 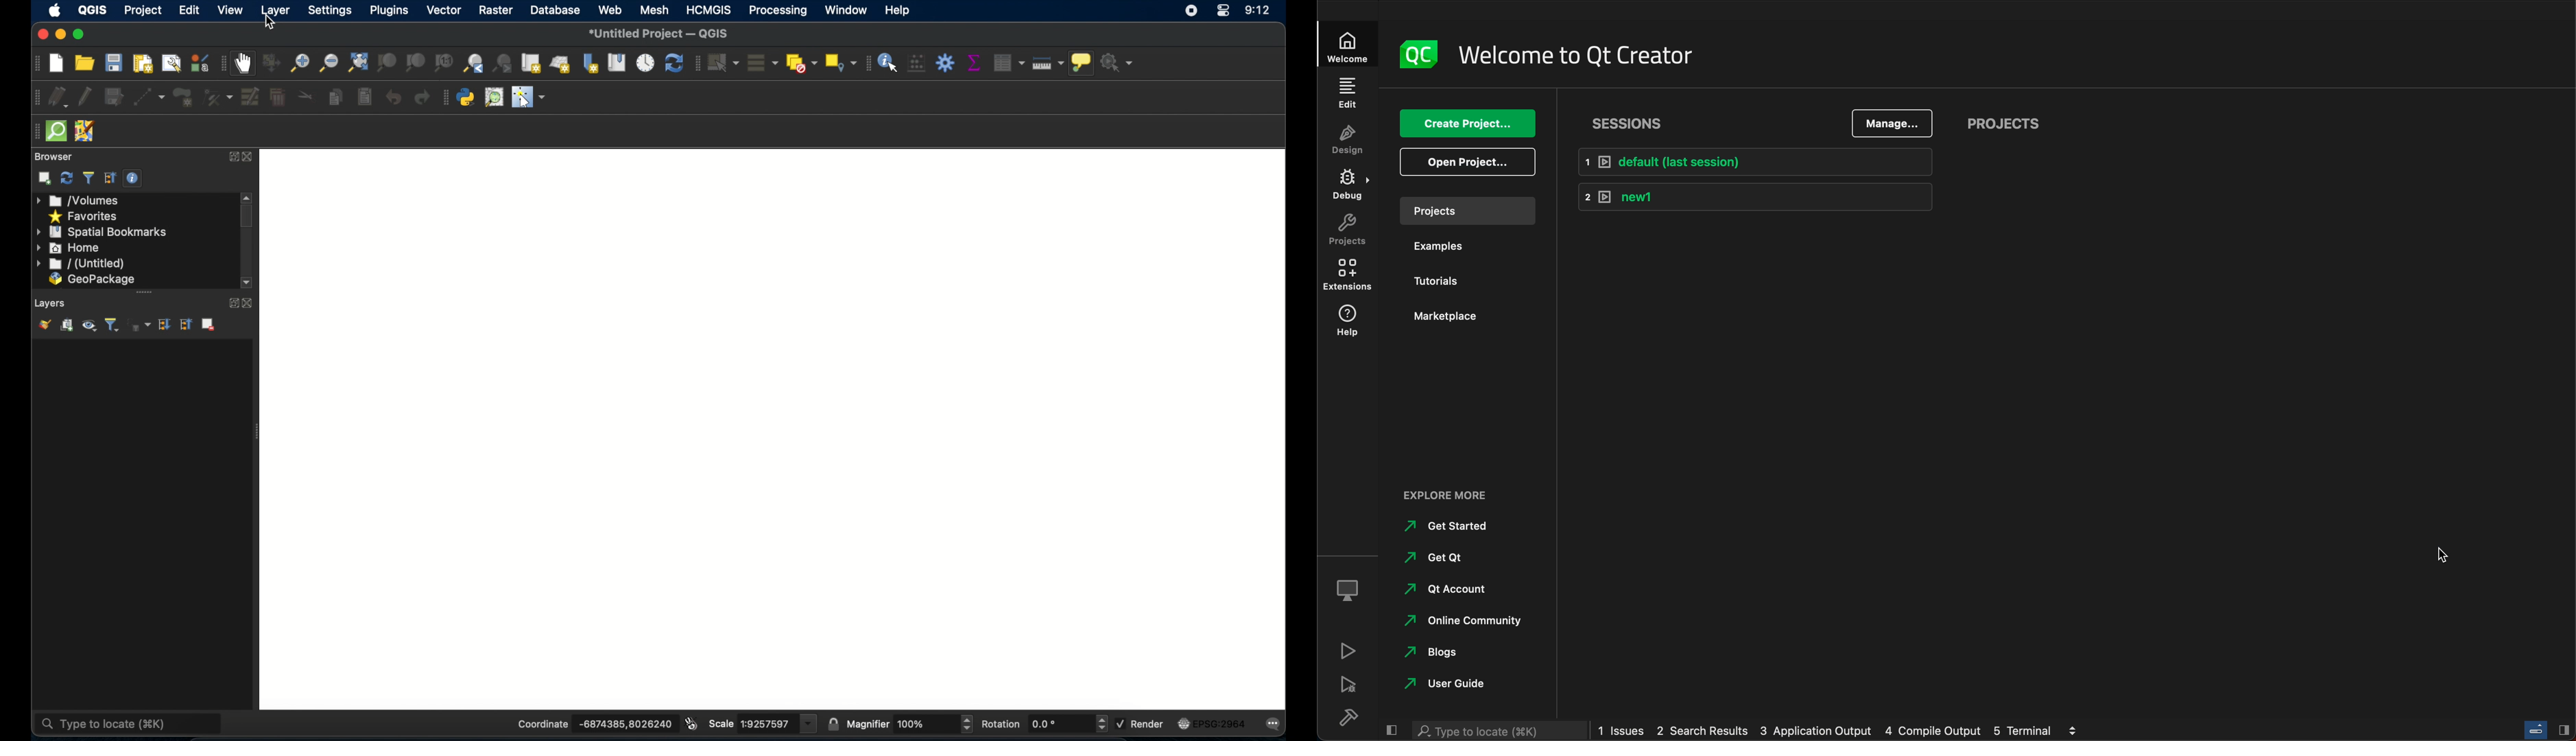 I want to click on add polygon feature, so click(x=180, y=95).